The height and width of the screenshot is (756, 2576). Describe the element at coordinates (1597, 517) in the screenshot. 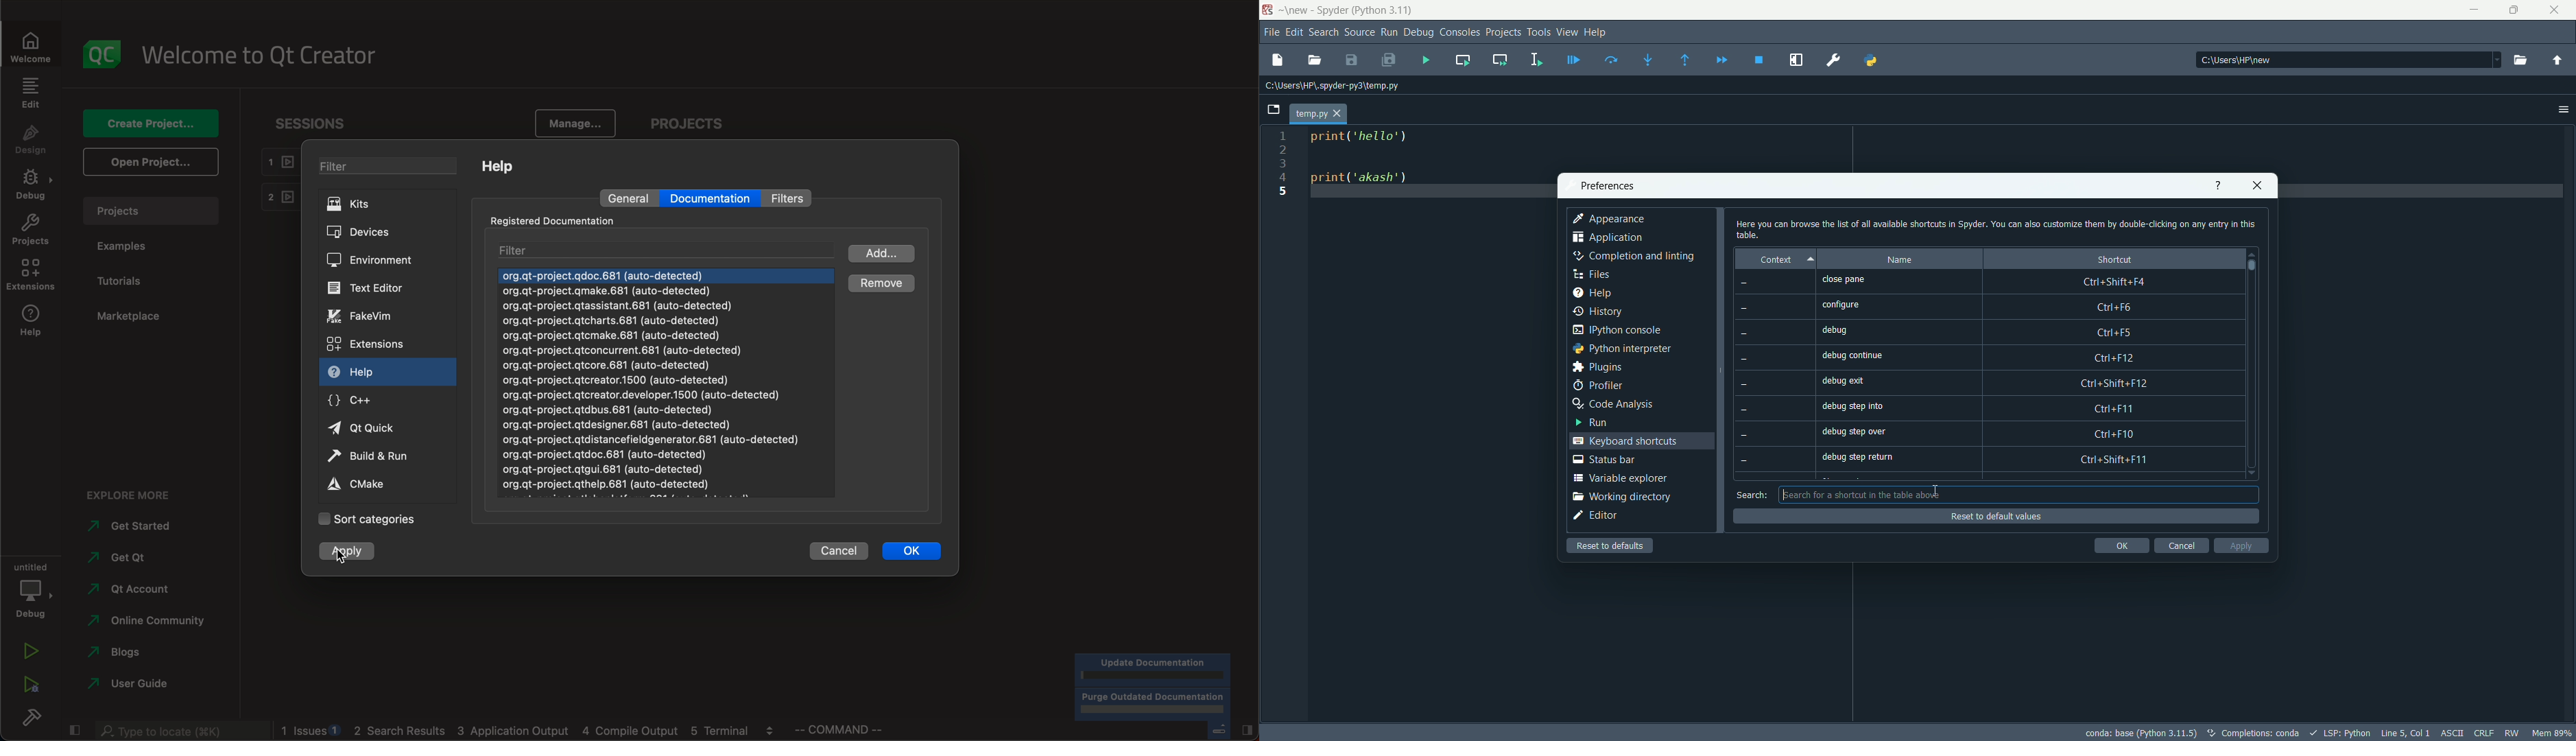

I see `editor` at that location.